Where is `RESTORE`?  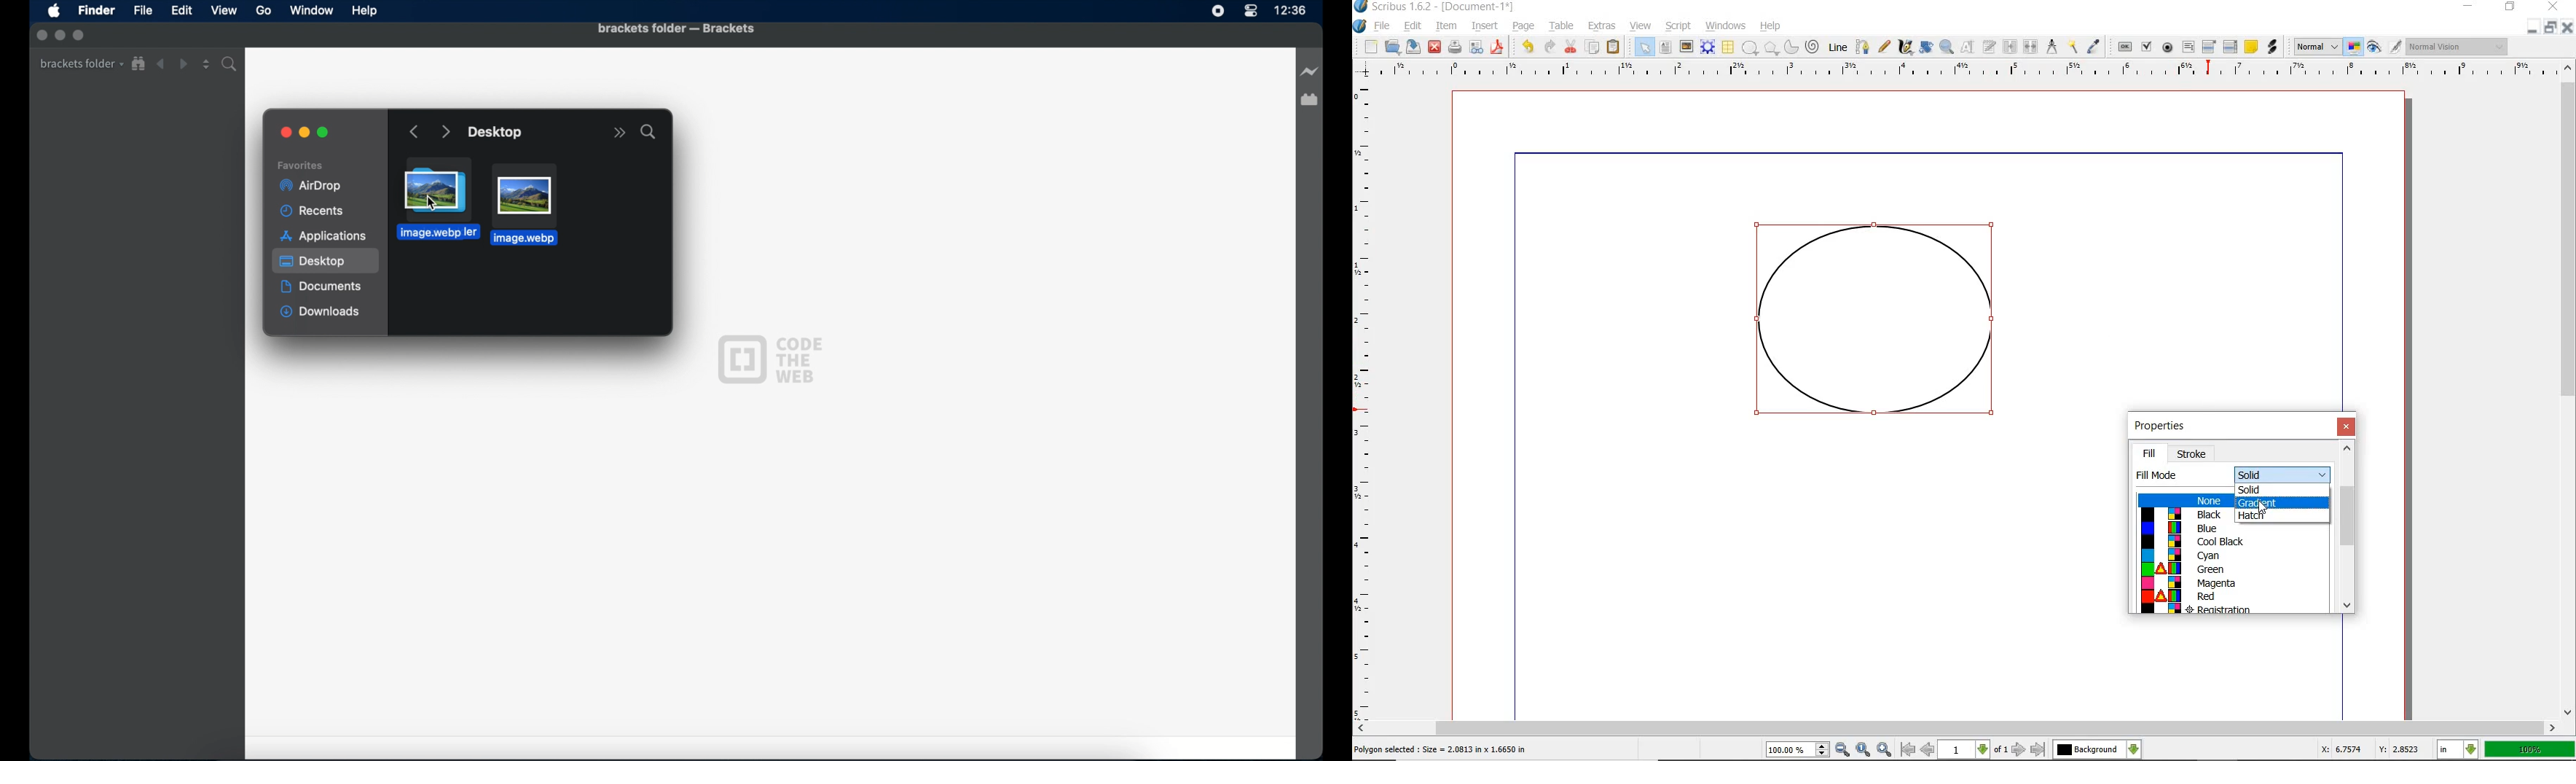 RESTORE is located at coordinates (2551, 28).